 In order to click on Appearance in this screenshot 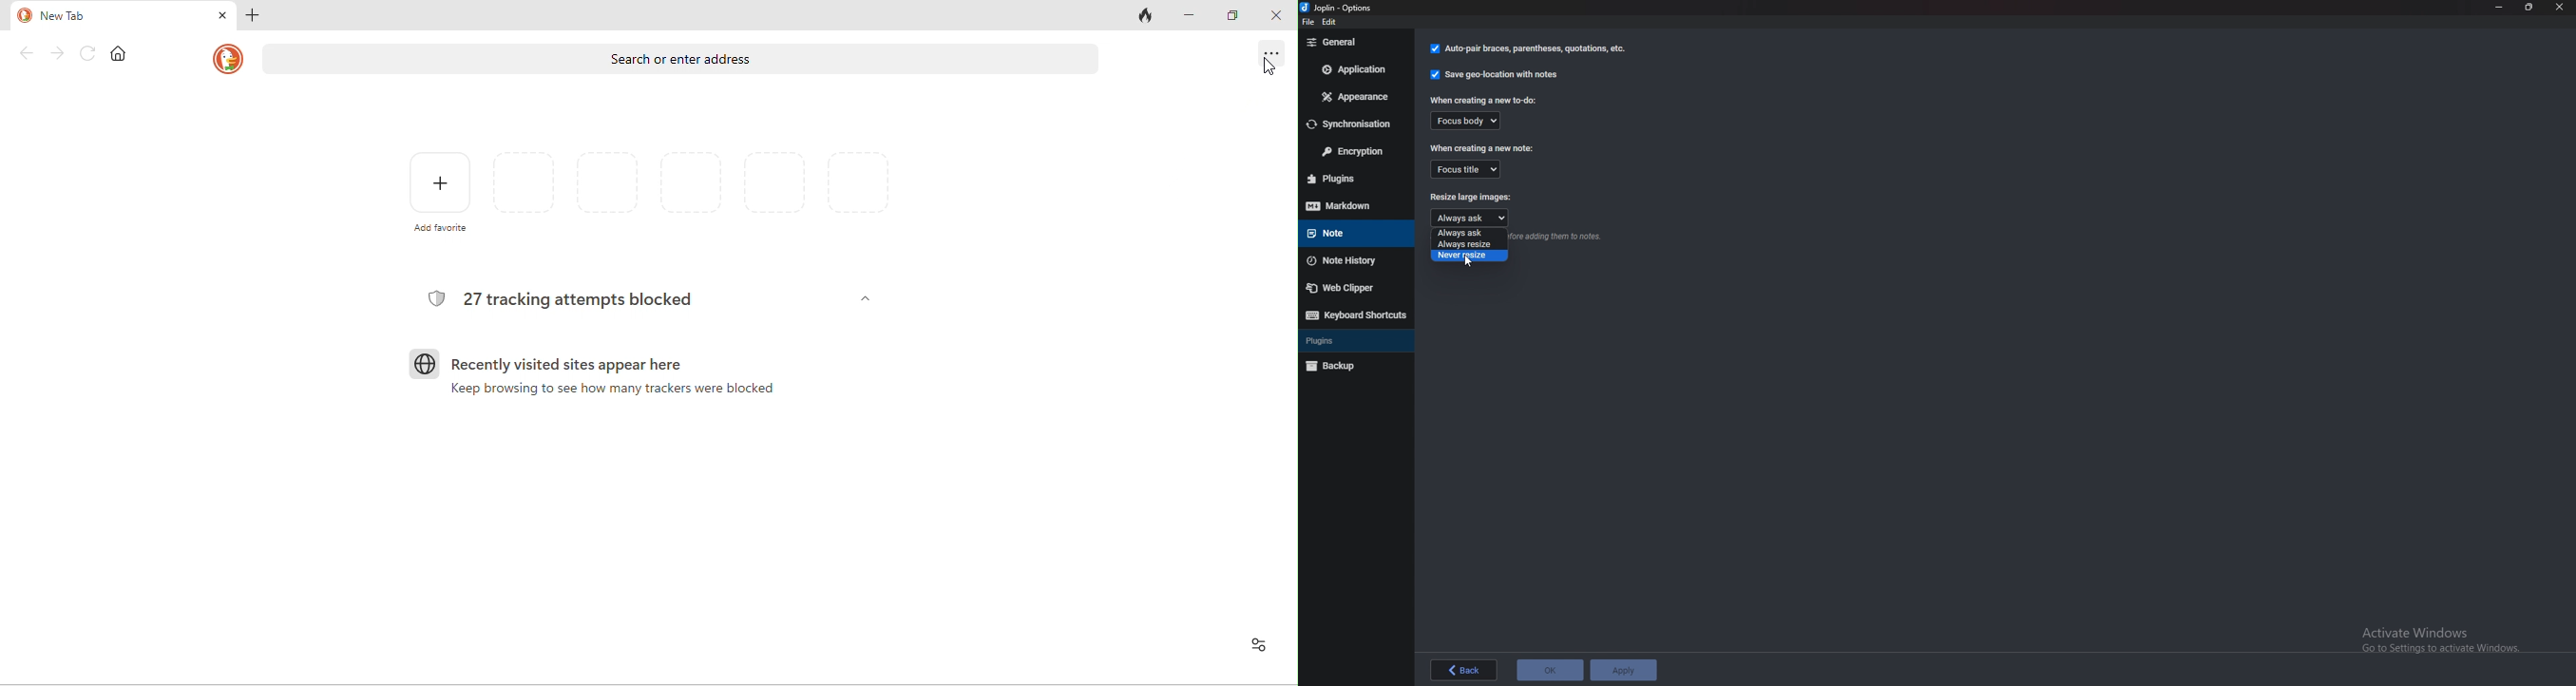, I will do `click(1357, 95)`.